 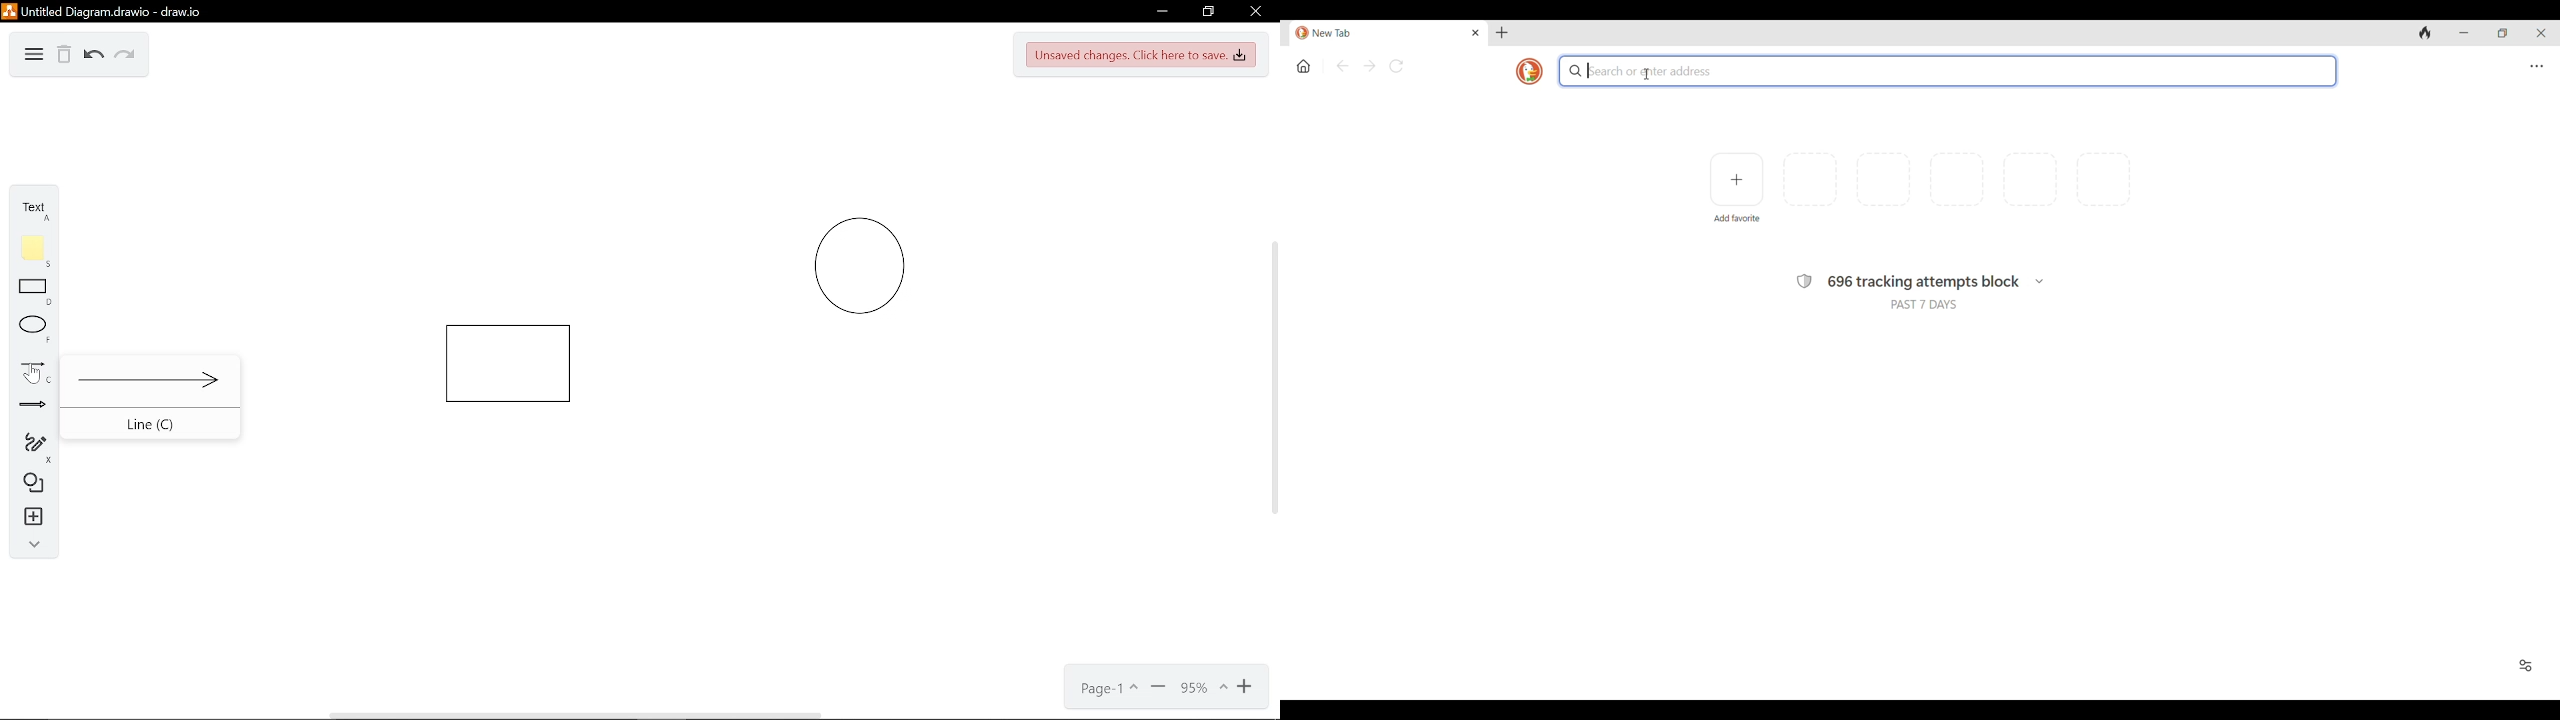 I want to click on 696 tracking attempts block, so click(x=1924, y=283).